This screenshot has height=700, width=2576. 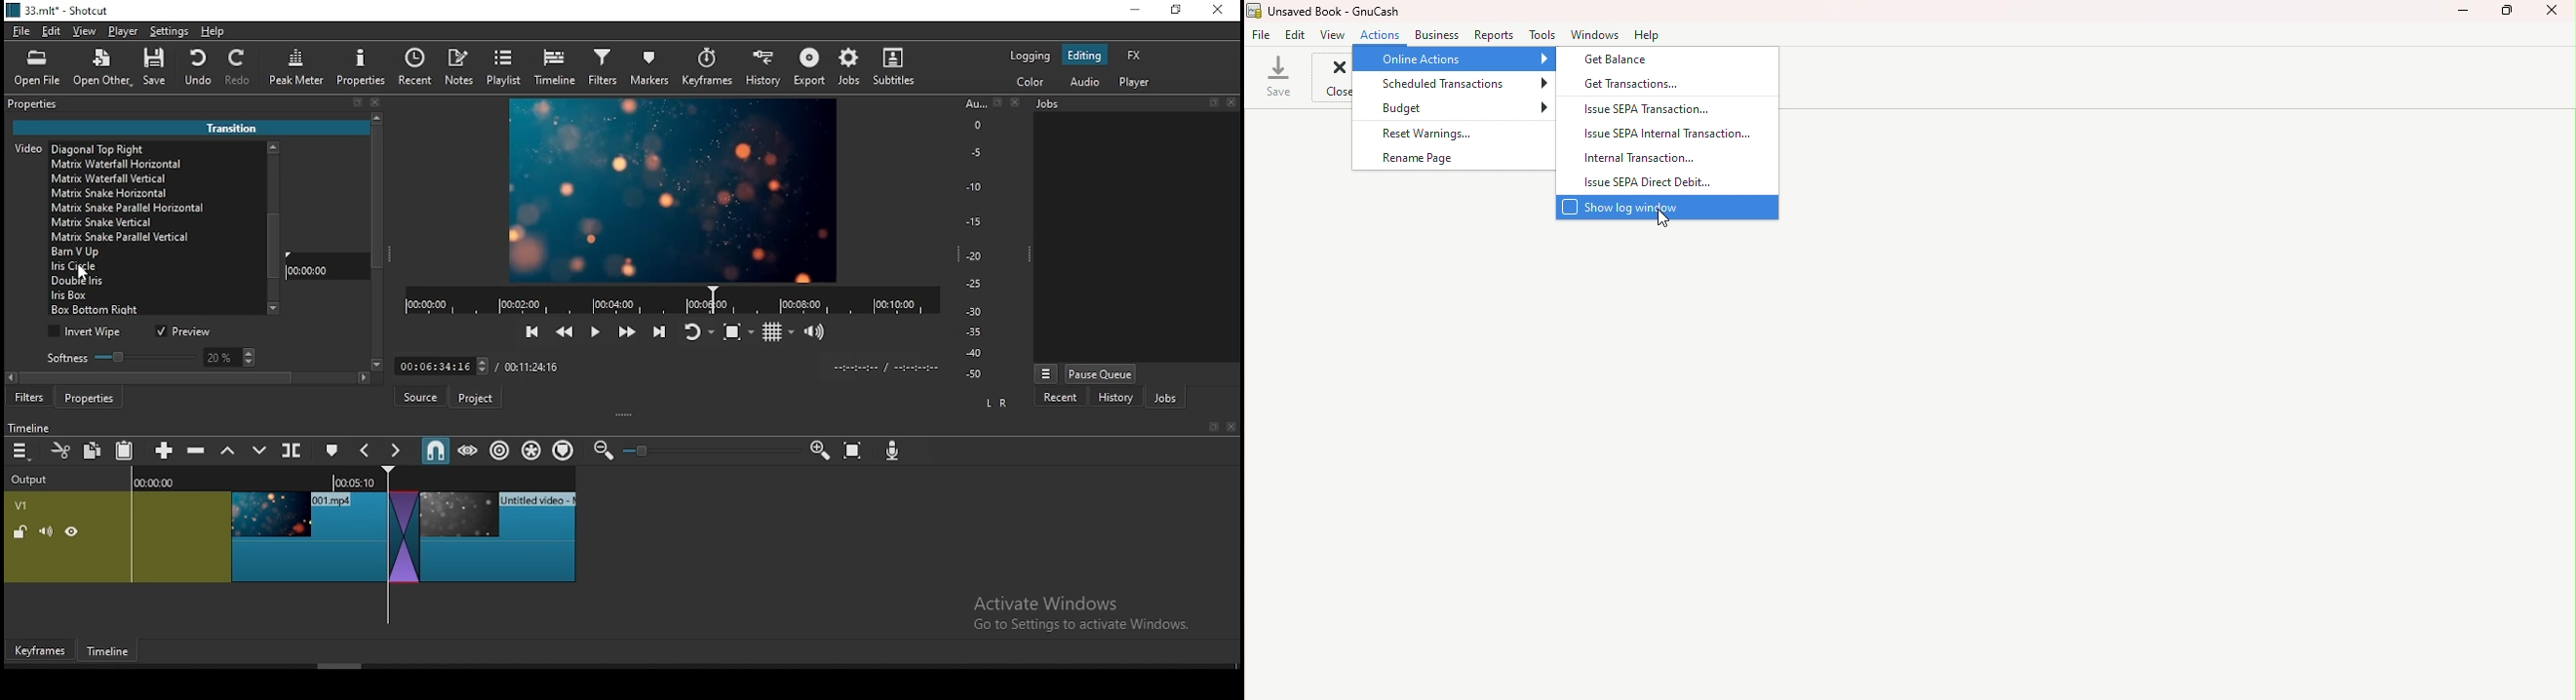 What do you see at coordinates (165, 451) in the screenshot?
I see `append` at bounding box center [165, 451].